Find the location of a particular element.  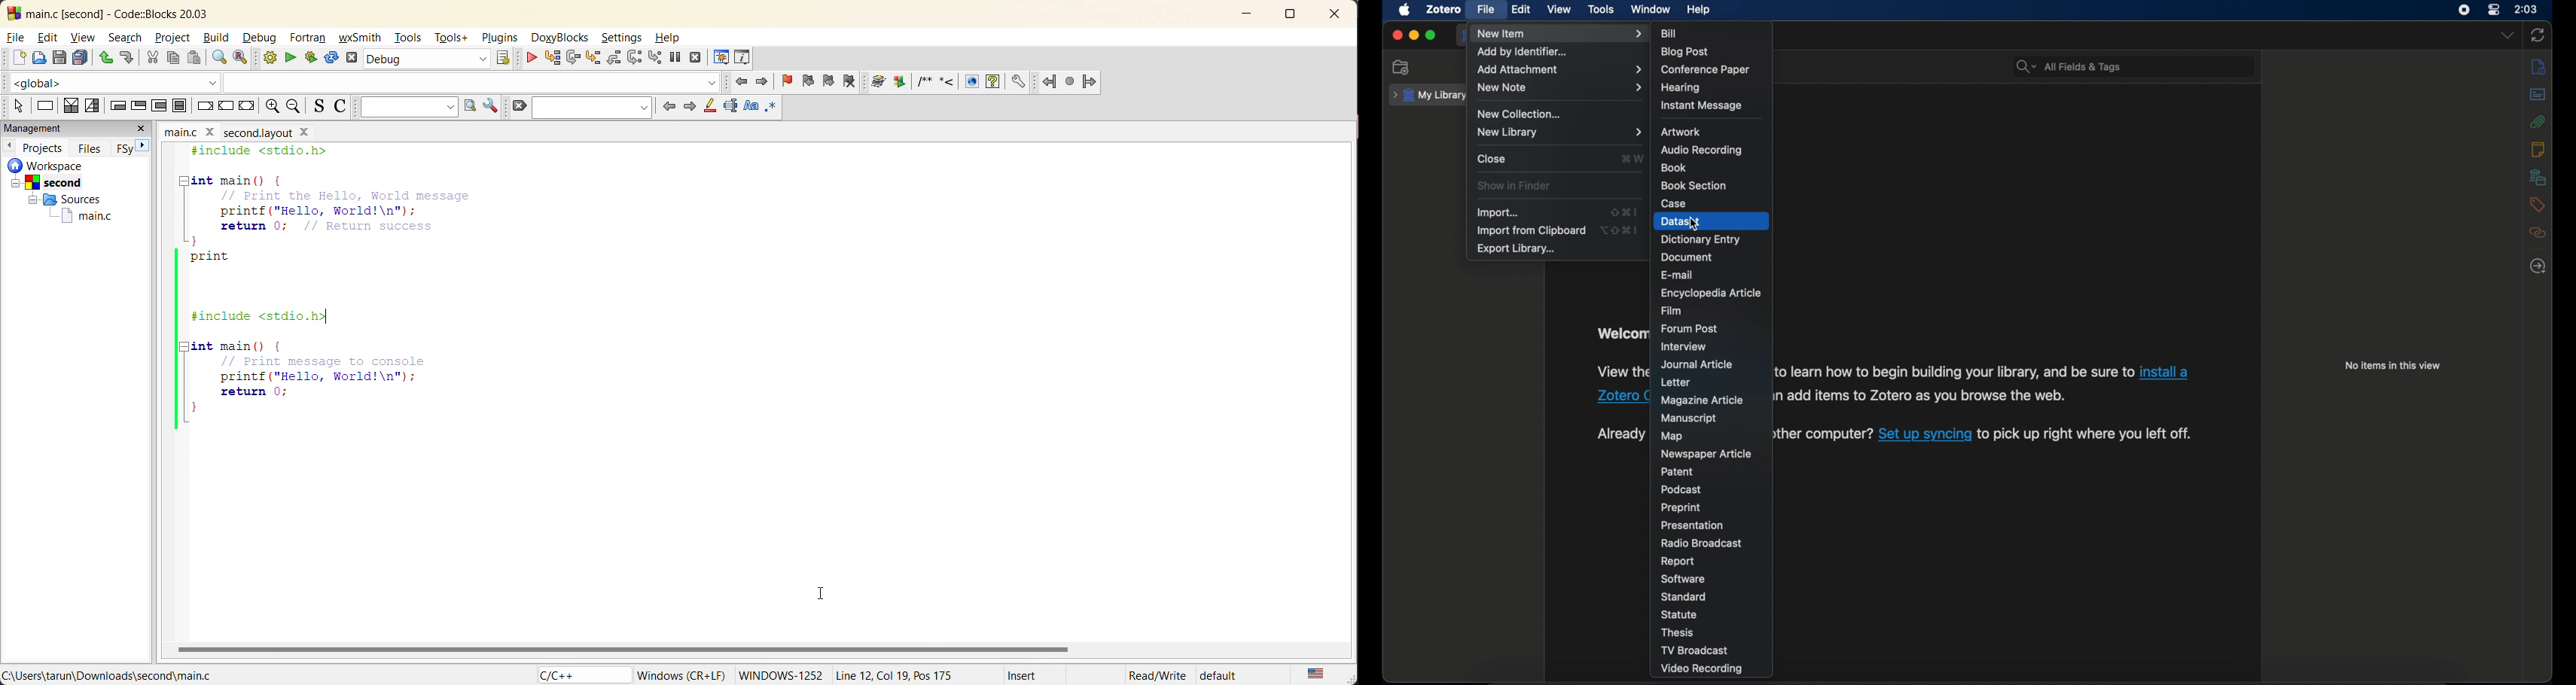

 is located at coordinates (1820, 434).